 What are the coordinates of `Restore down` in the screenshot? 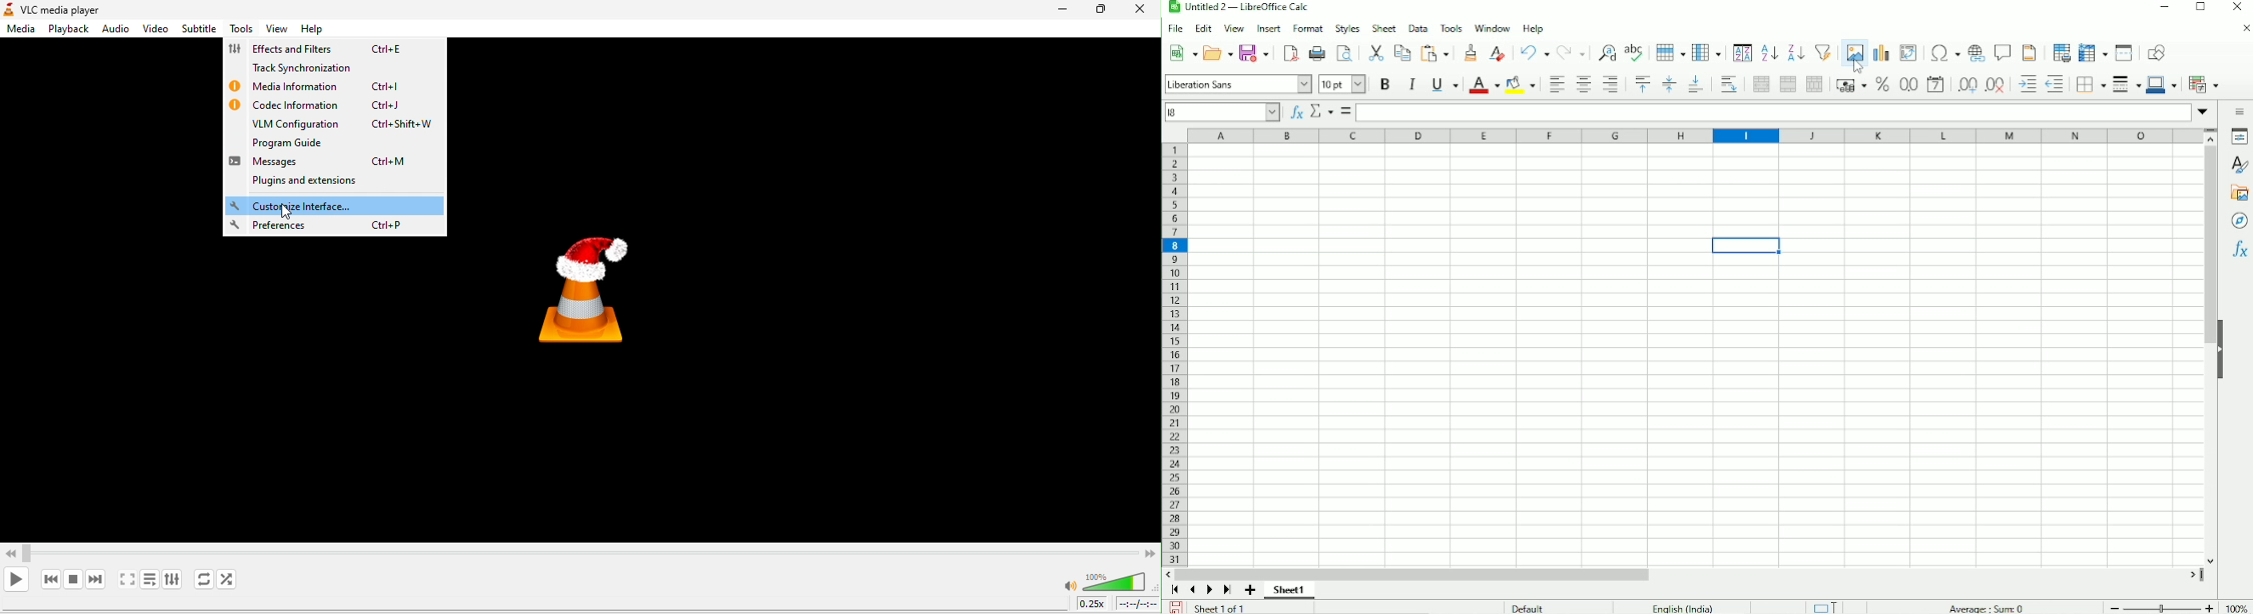 It's located at (2200, 8).